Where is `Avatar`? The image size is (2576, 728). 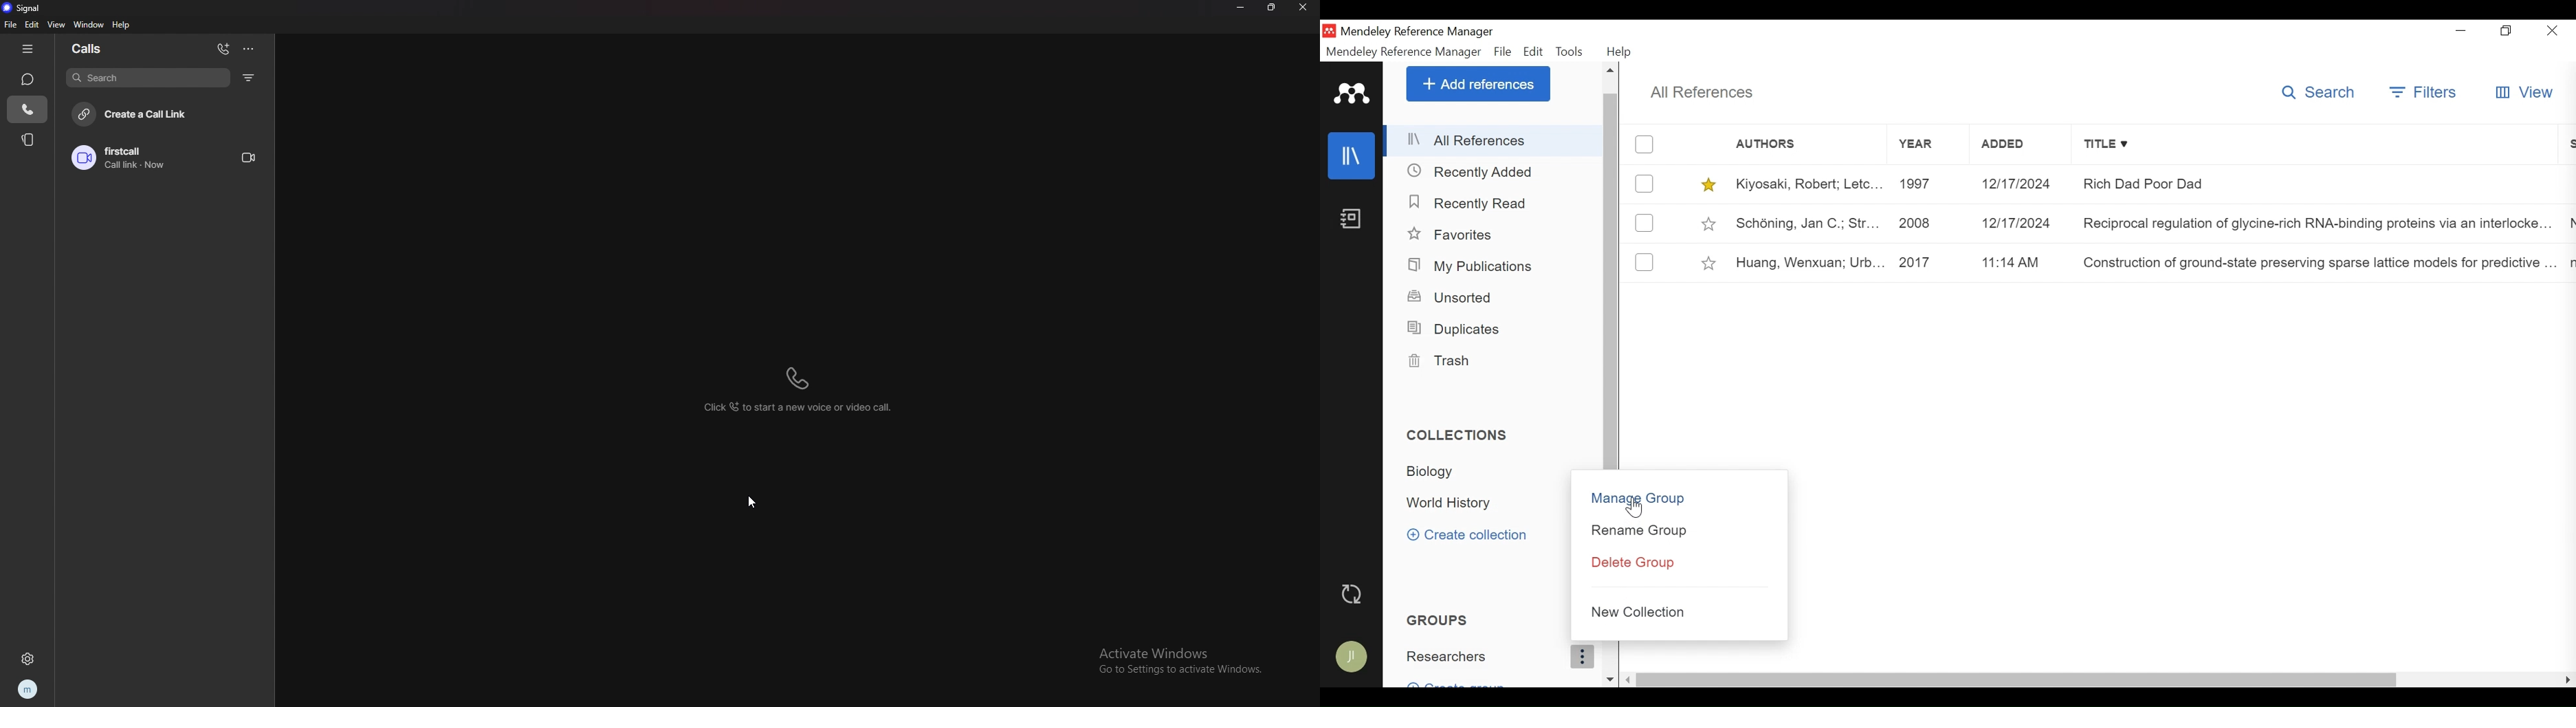
Avatar is located at coordinates (1353, 658).